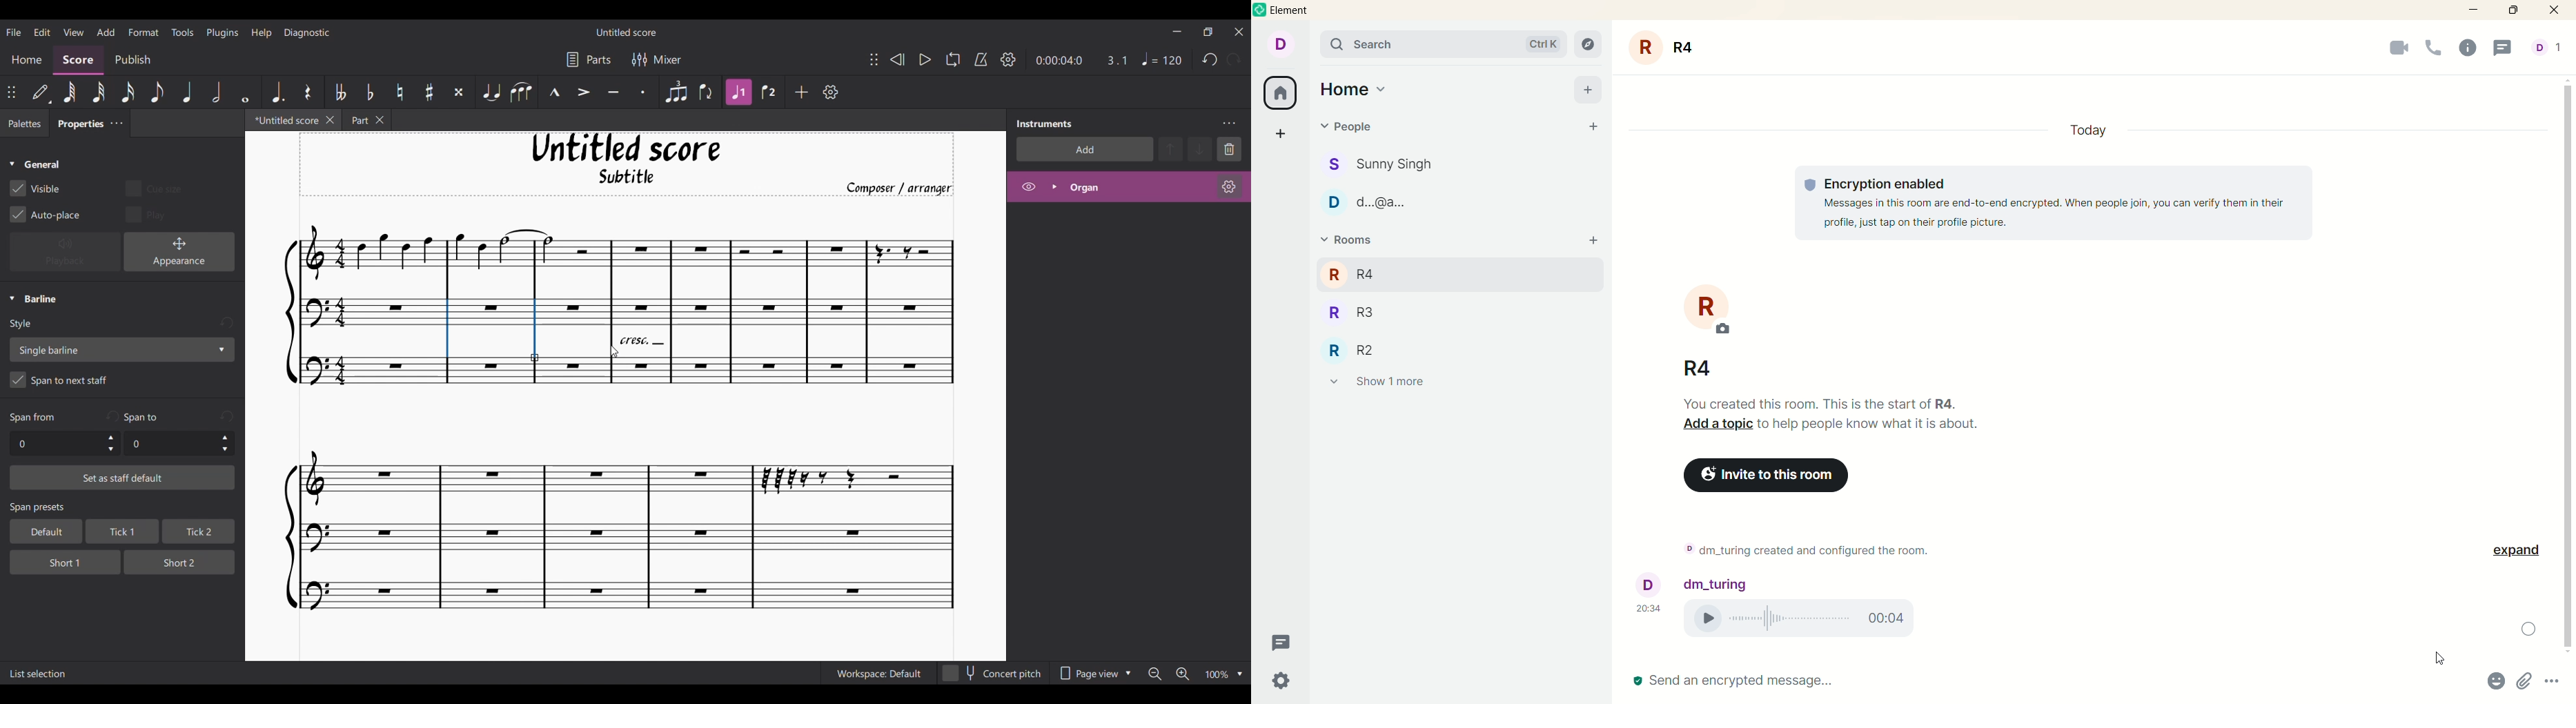  Describe the element at coordinates (308, 92) in the screenshot. I see `Rest` at that location.